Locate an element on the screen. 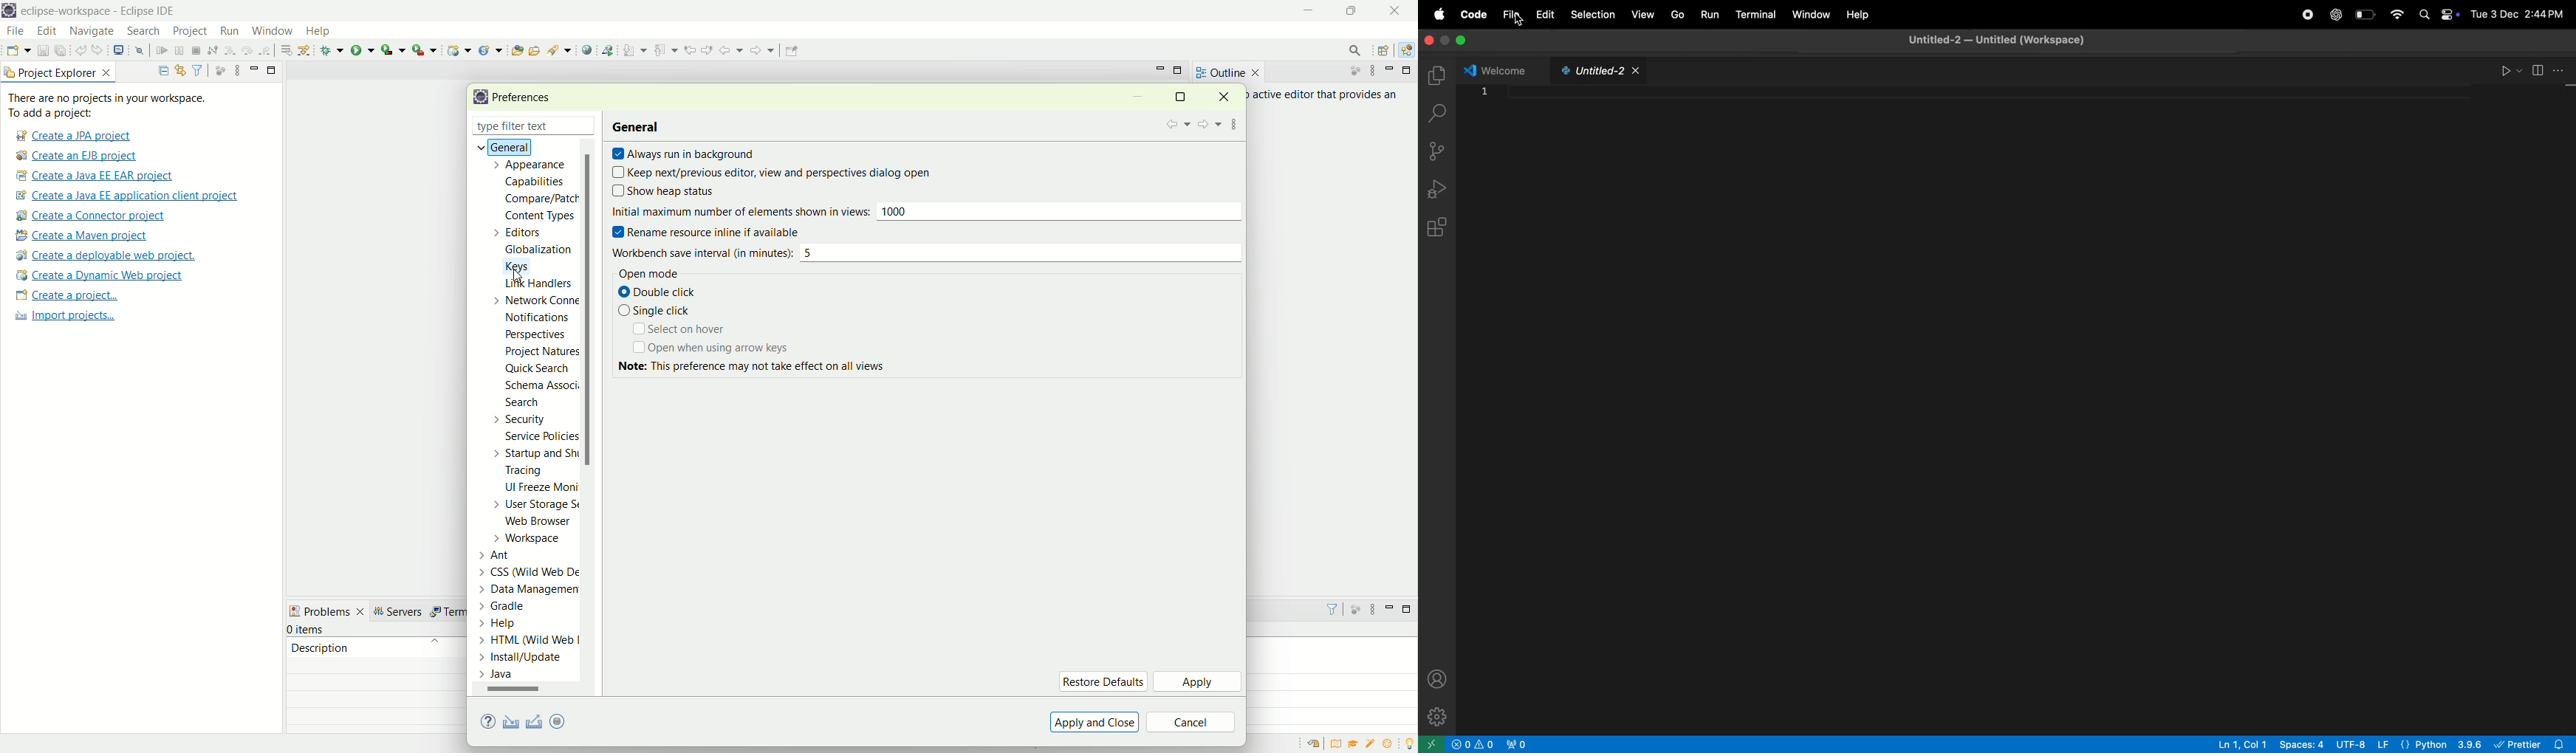 The width and height of the screenshot is (2576, 756). chatgpt is located at coordinates (2337, 16).